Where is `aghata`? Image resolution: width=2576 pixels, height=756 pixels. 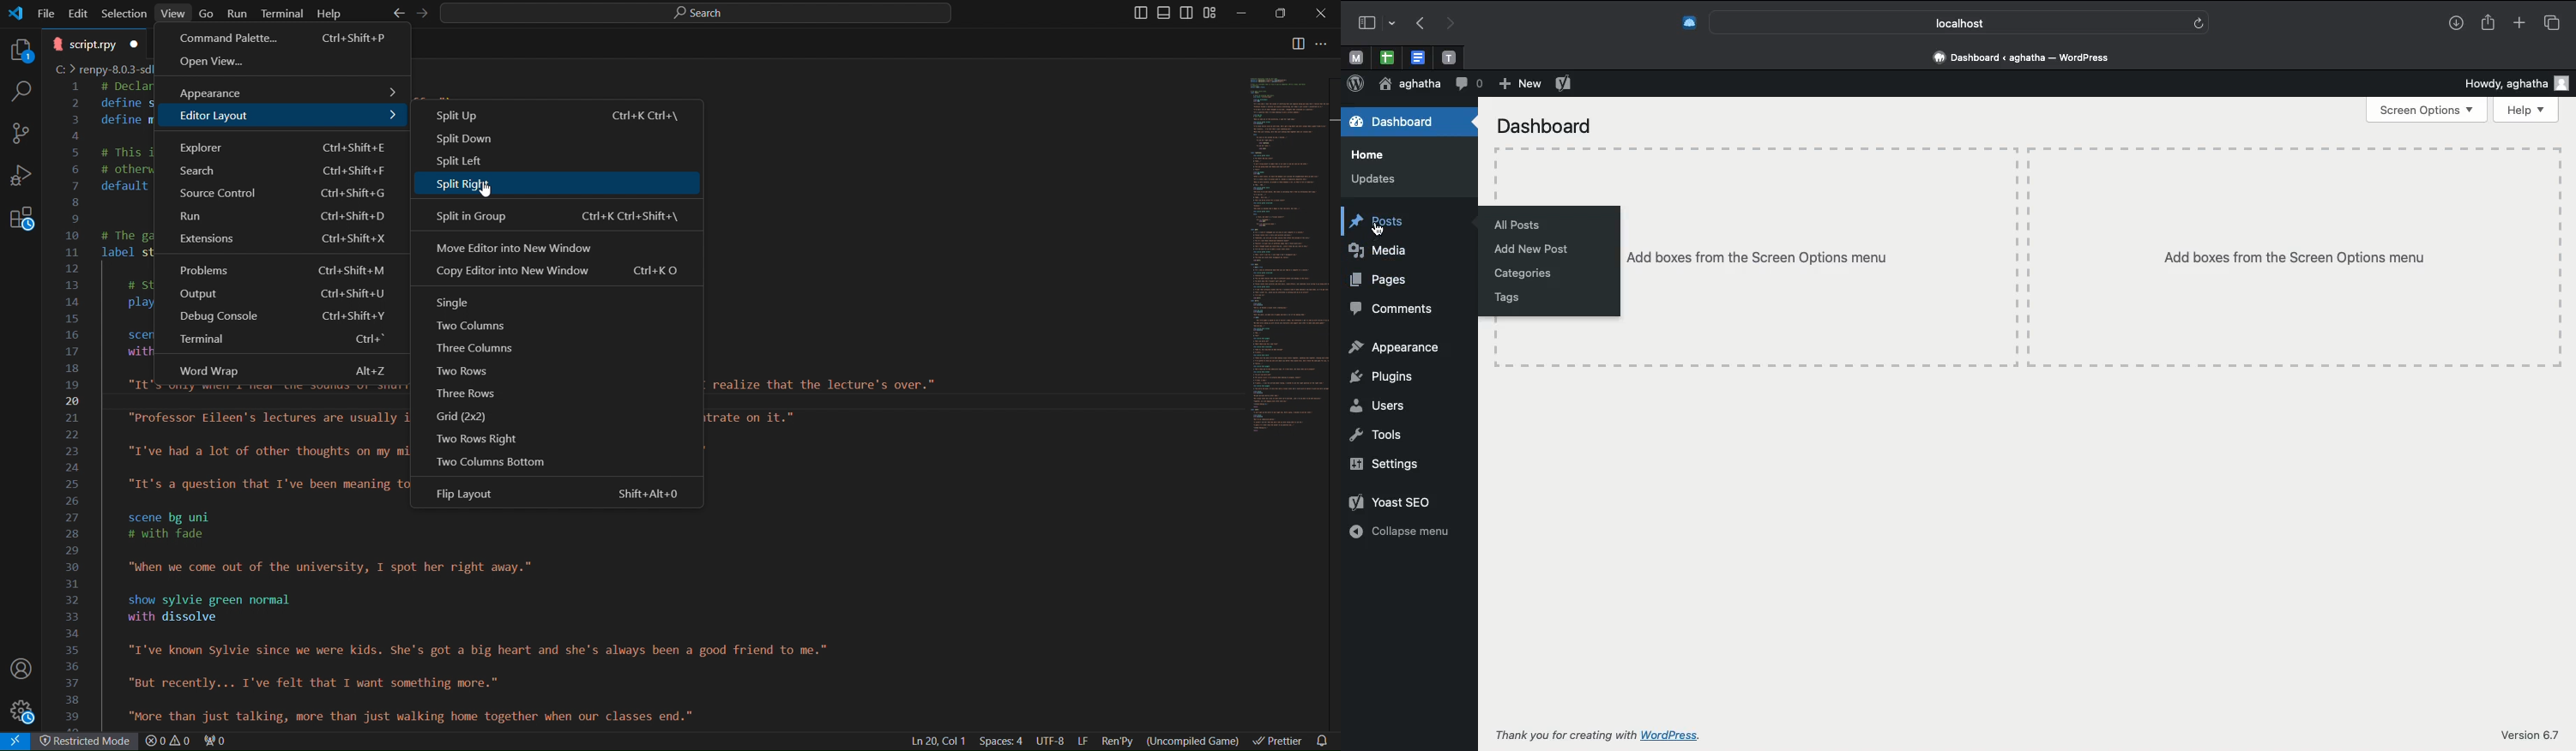
aghata is located at coordinates (1409, 85).